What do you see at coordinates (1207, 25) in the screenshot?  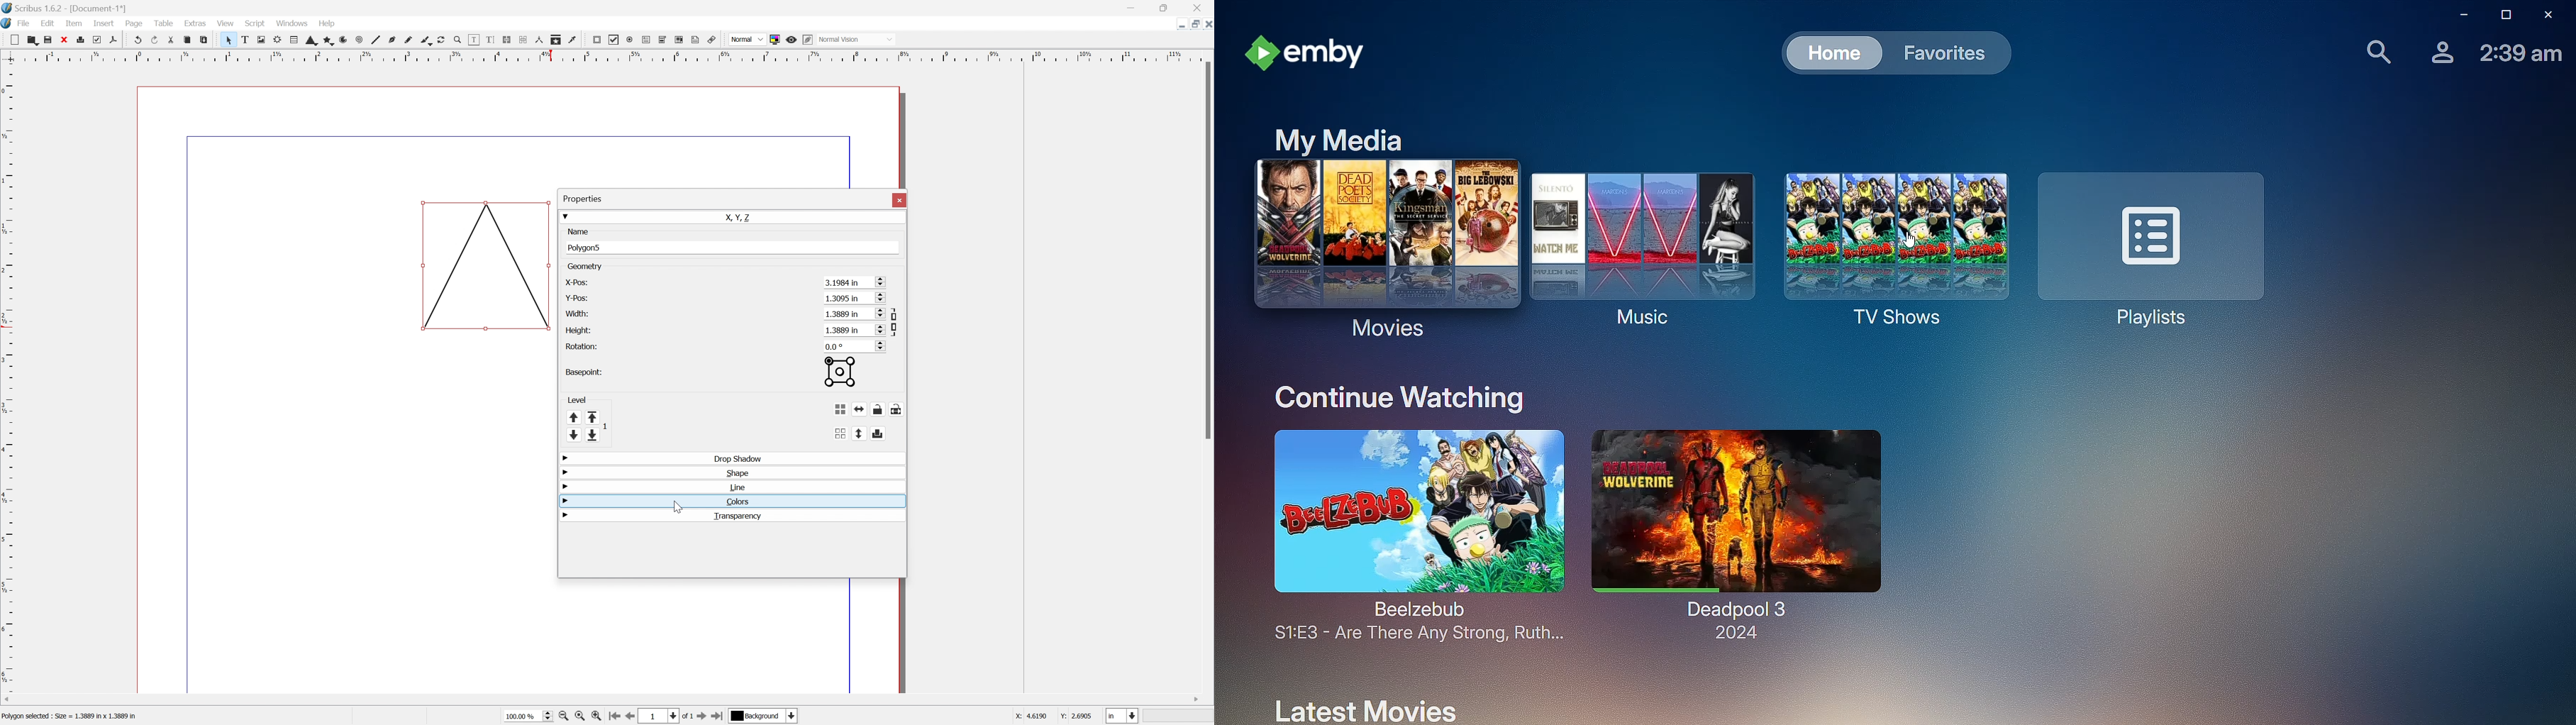 I see `Close` at bounding box center [1207, 25].